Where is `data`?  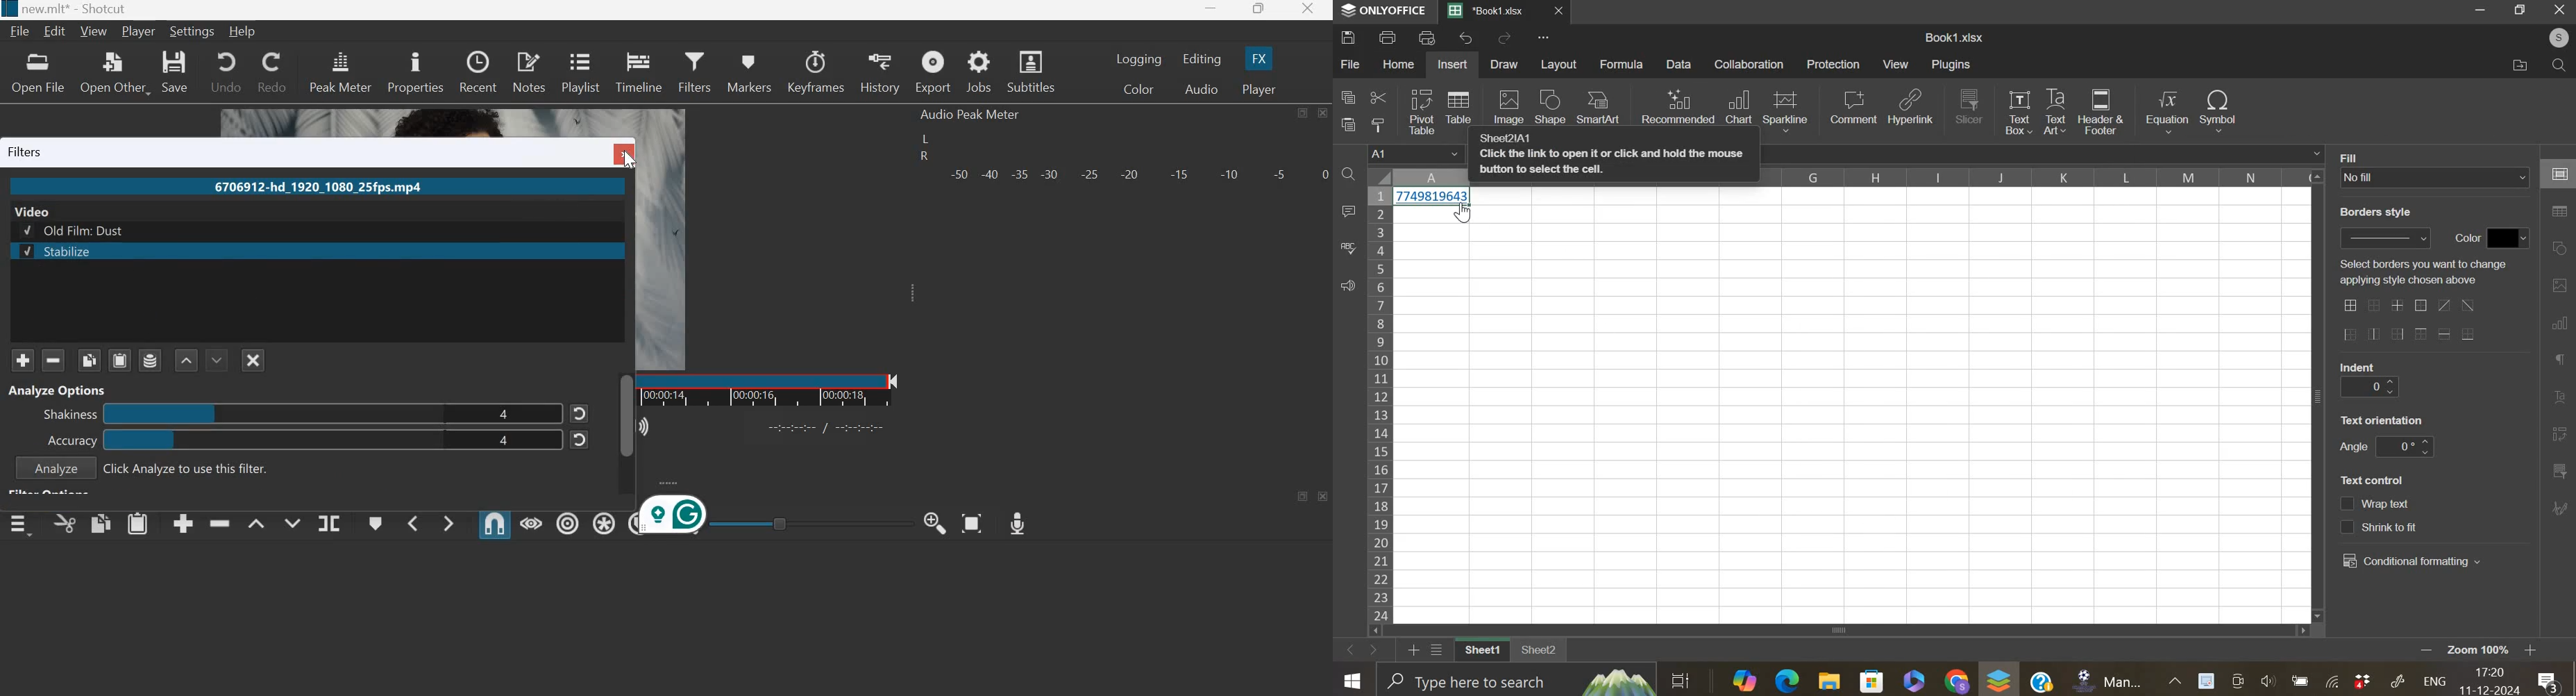 data is located at coordinates (1681, 64).